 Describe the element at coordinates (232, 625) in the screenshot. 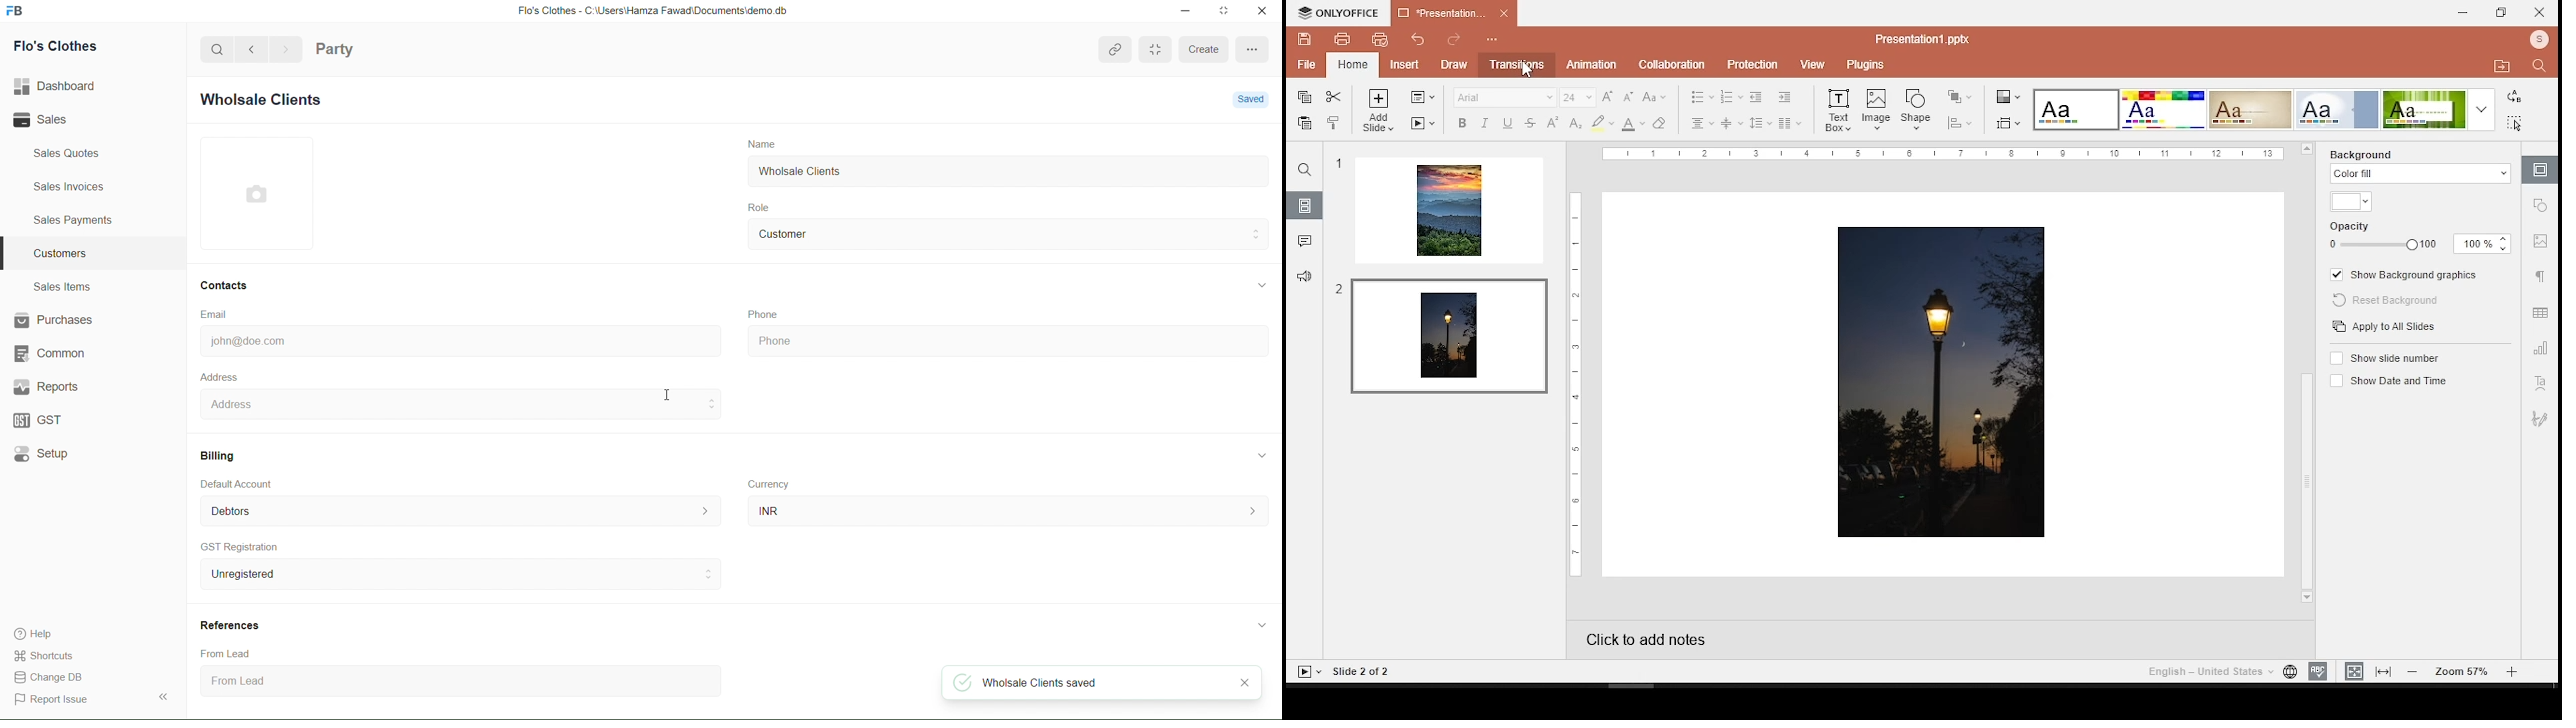

I see `References` at that location.